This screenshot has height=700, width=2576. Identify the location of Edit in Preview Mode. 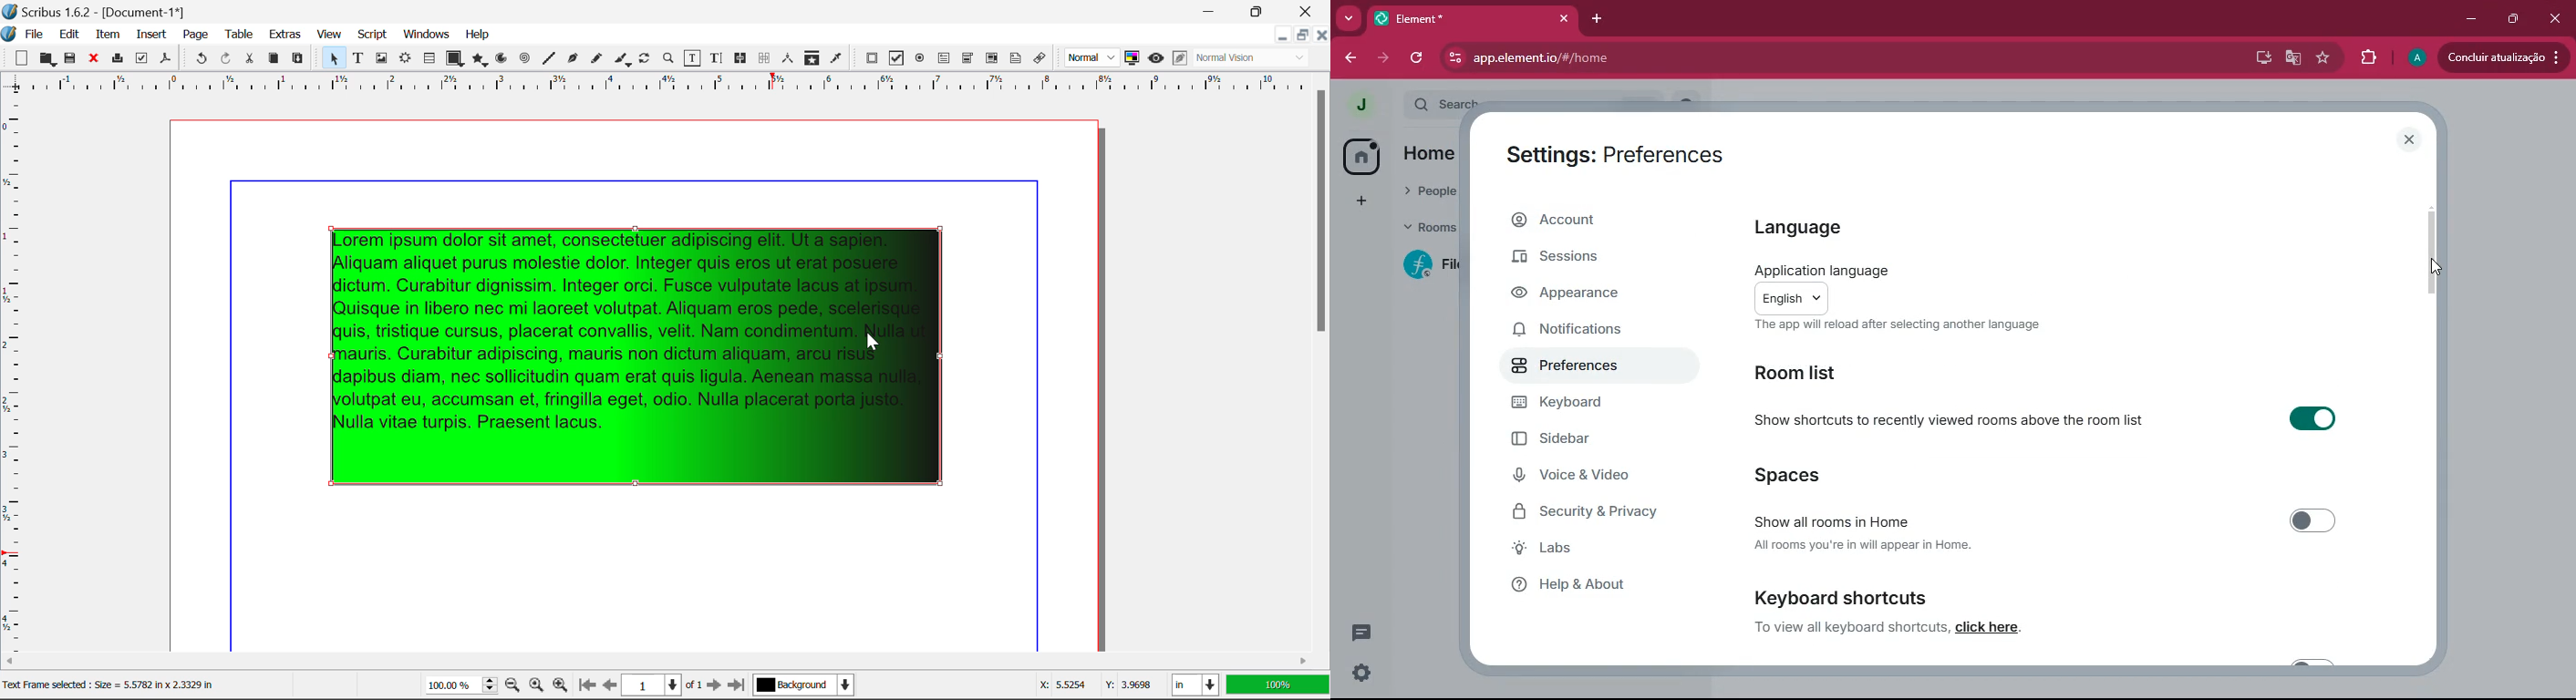
(1181, 58).